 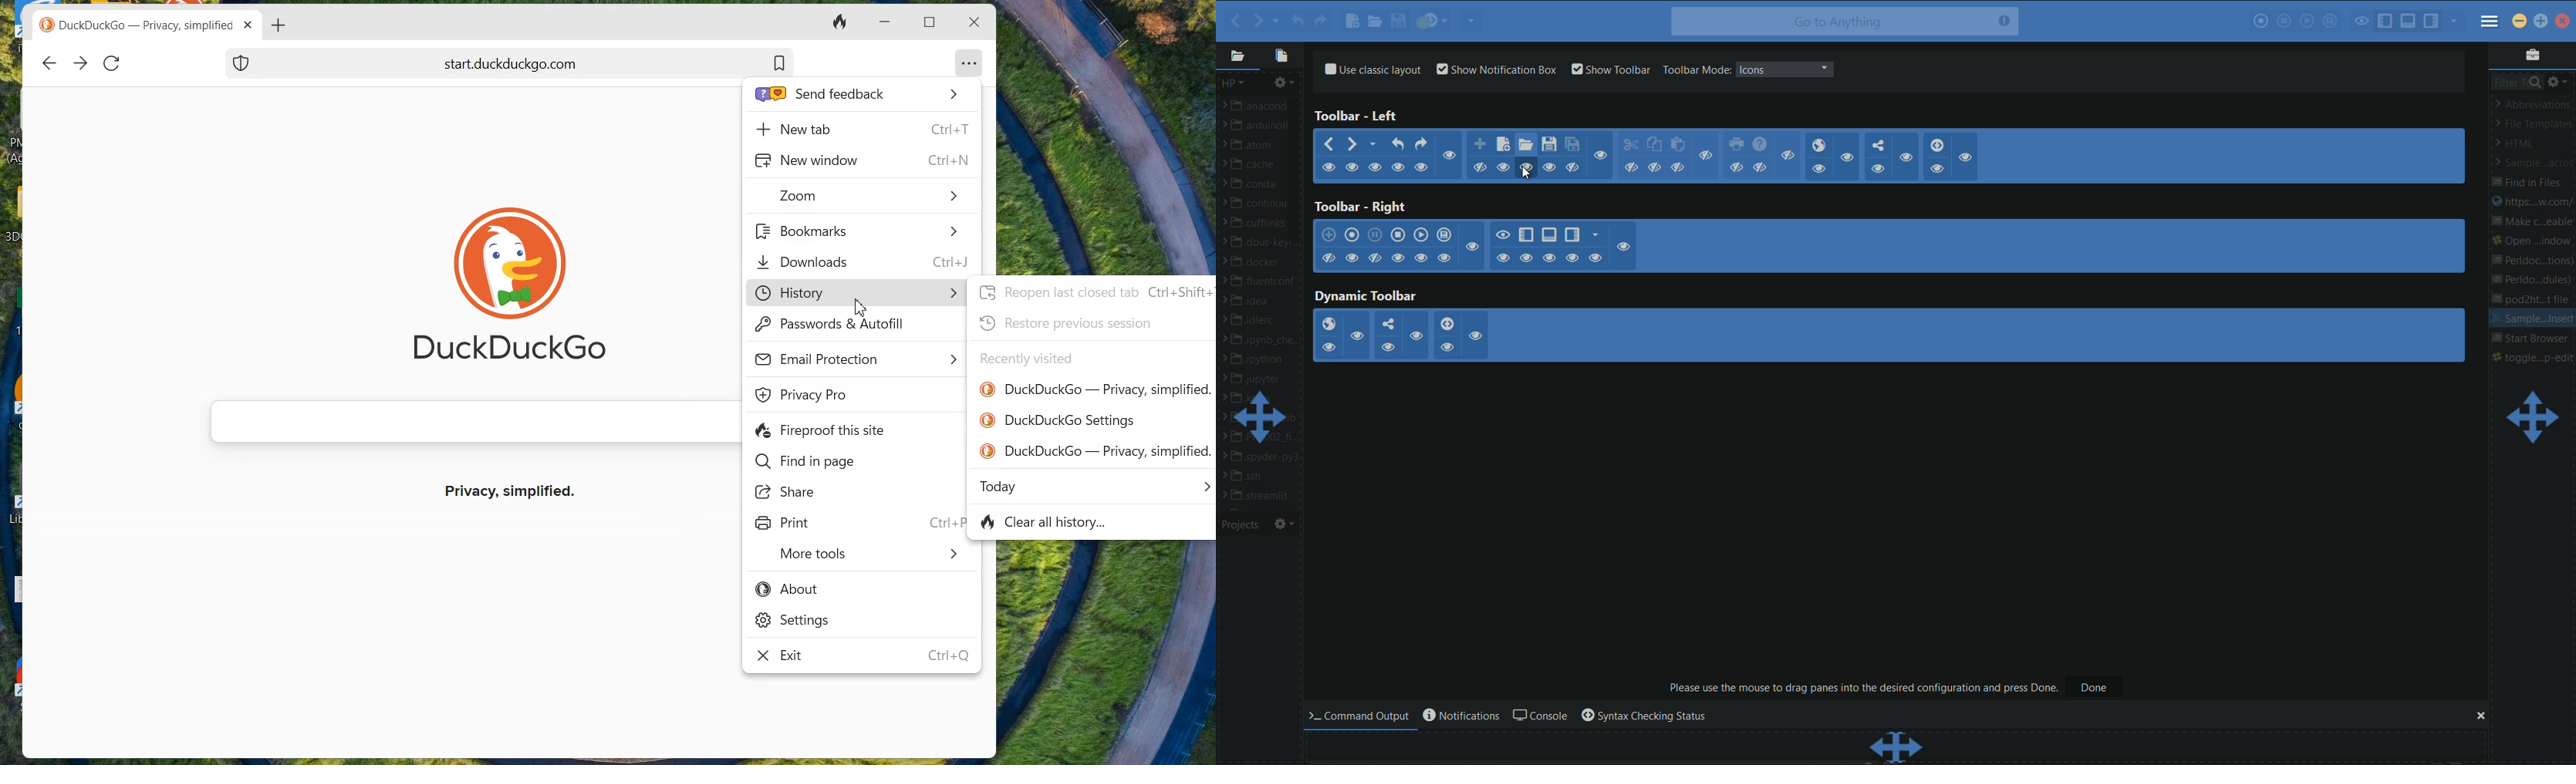 I want to click on minimize, so click(x=2518, y=21).